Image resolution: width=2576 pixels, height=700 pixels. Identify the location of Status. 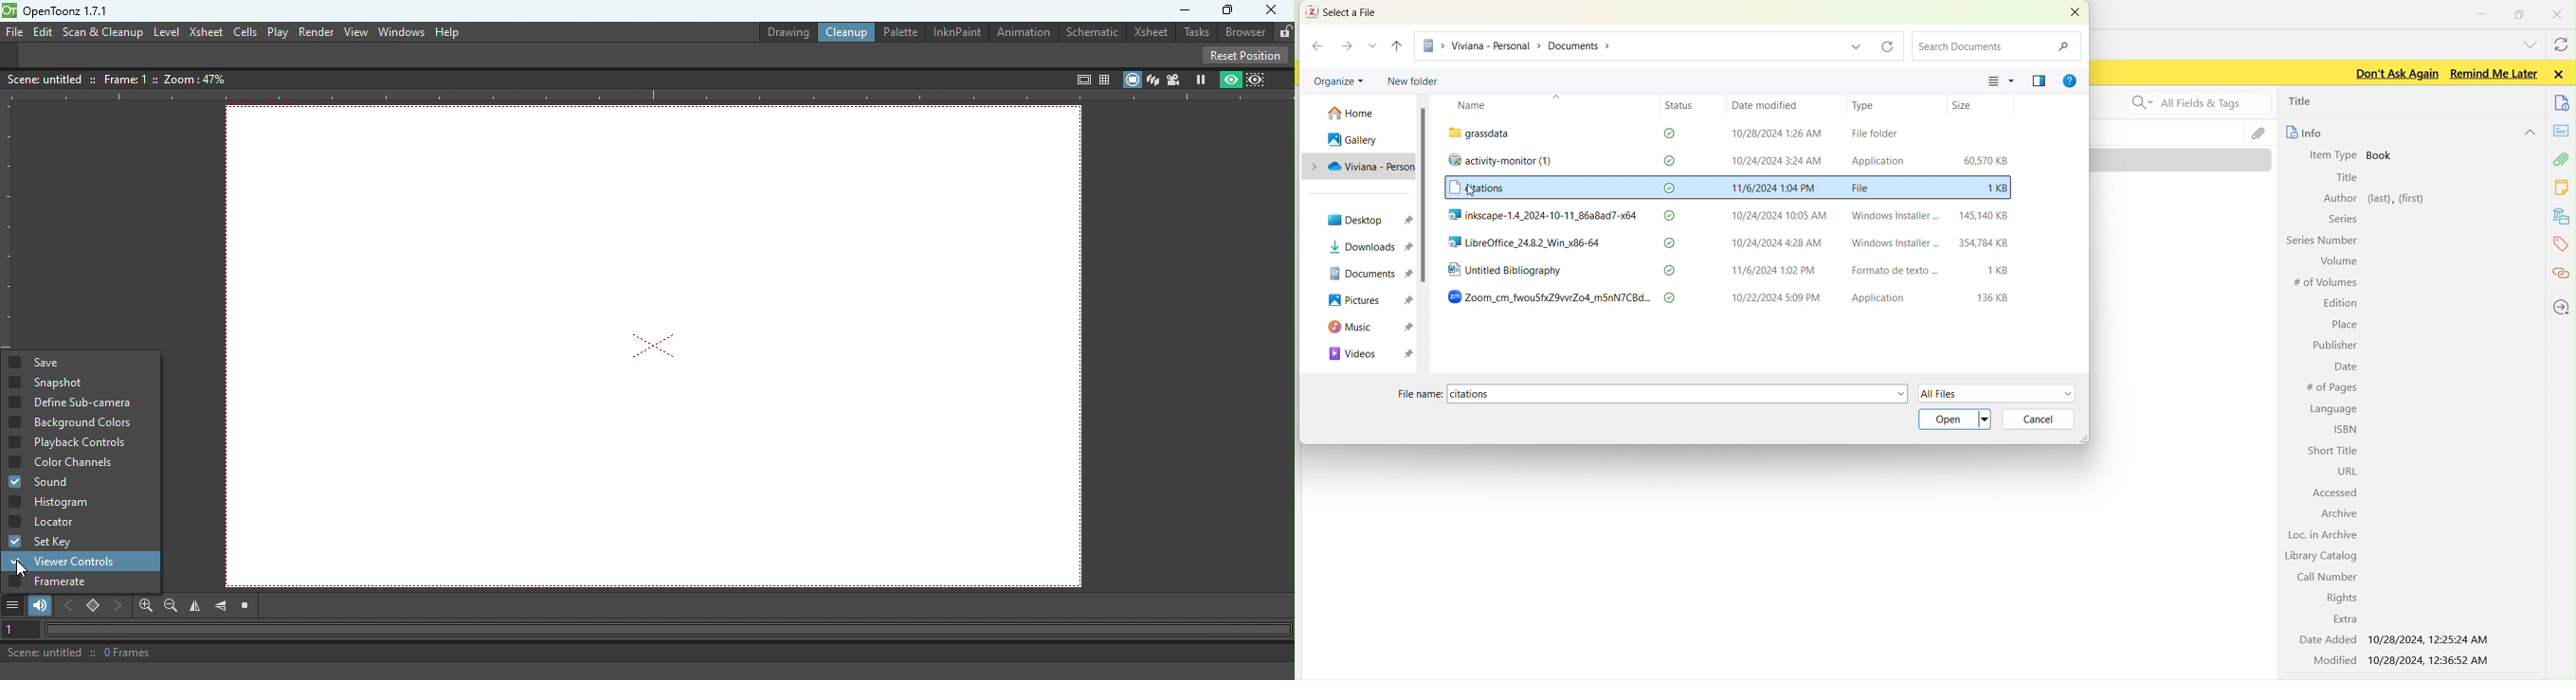
(1676, 106).